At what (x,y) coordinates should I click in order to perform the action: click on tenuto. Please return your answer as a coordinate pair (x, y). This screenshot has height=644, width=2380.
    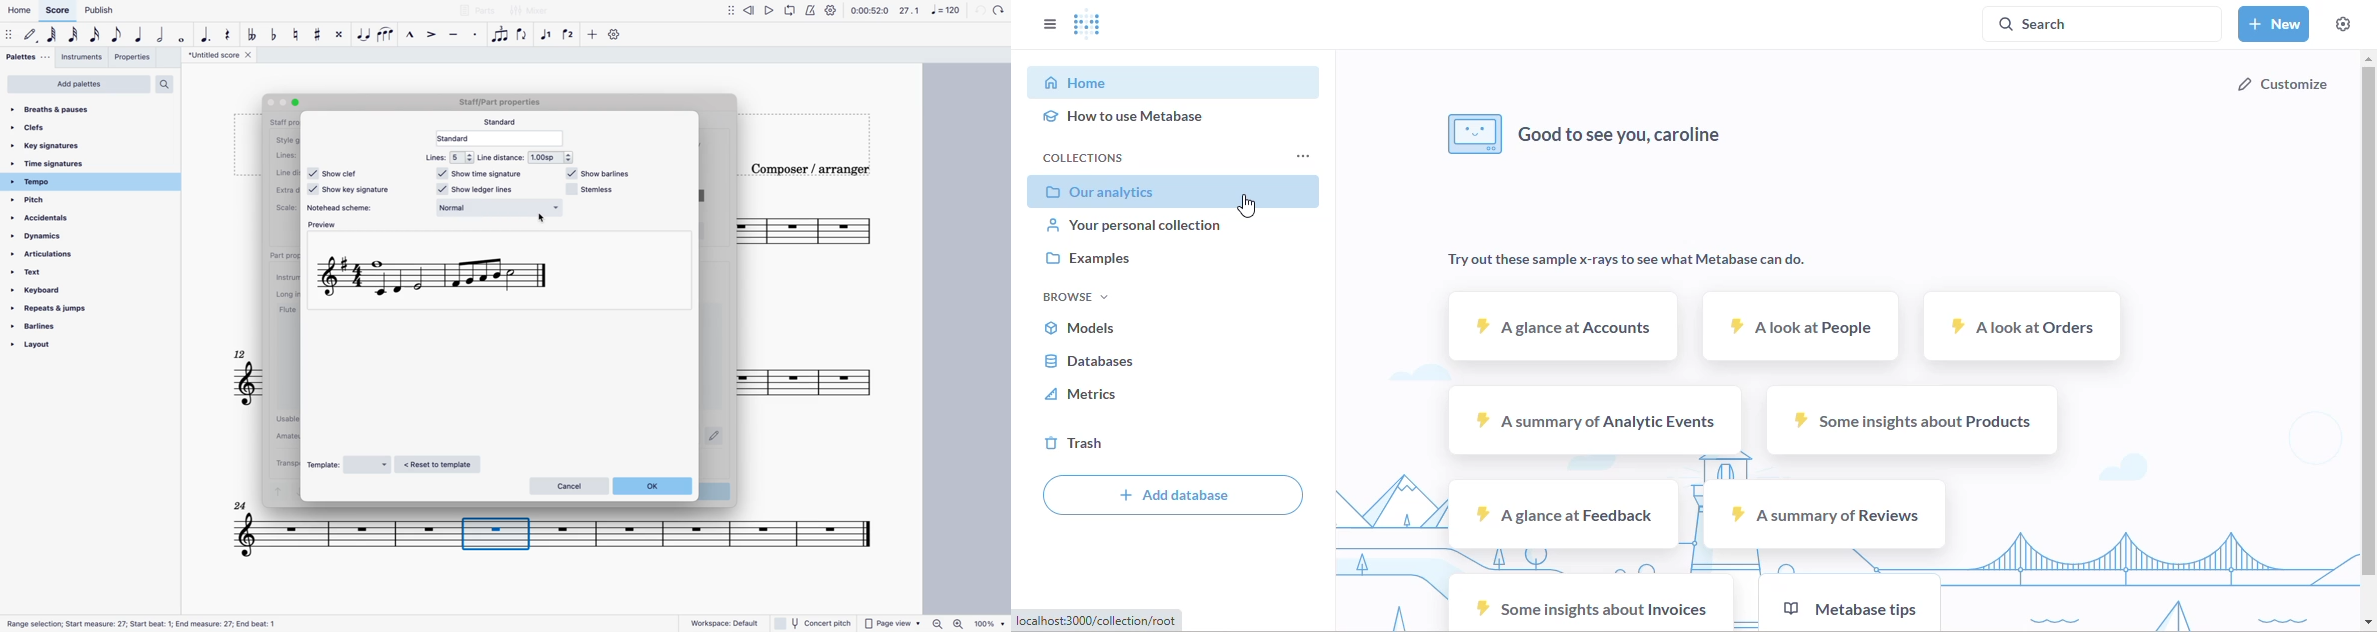
    Looking at the image, I should click on (455, 33).